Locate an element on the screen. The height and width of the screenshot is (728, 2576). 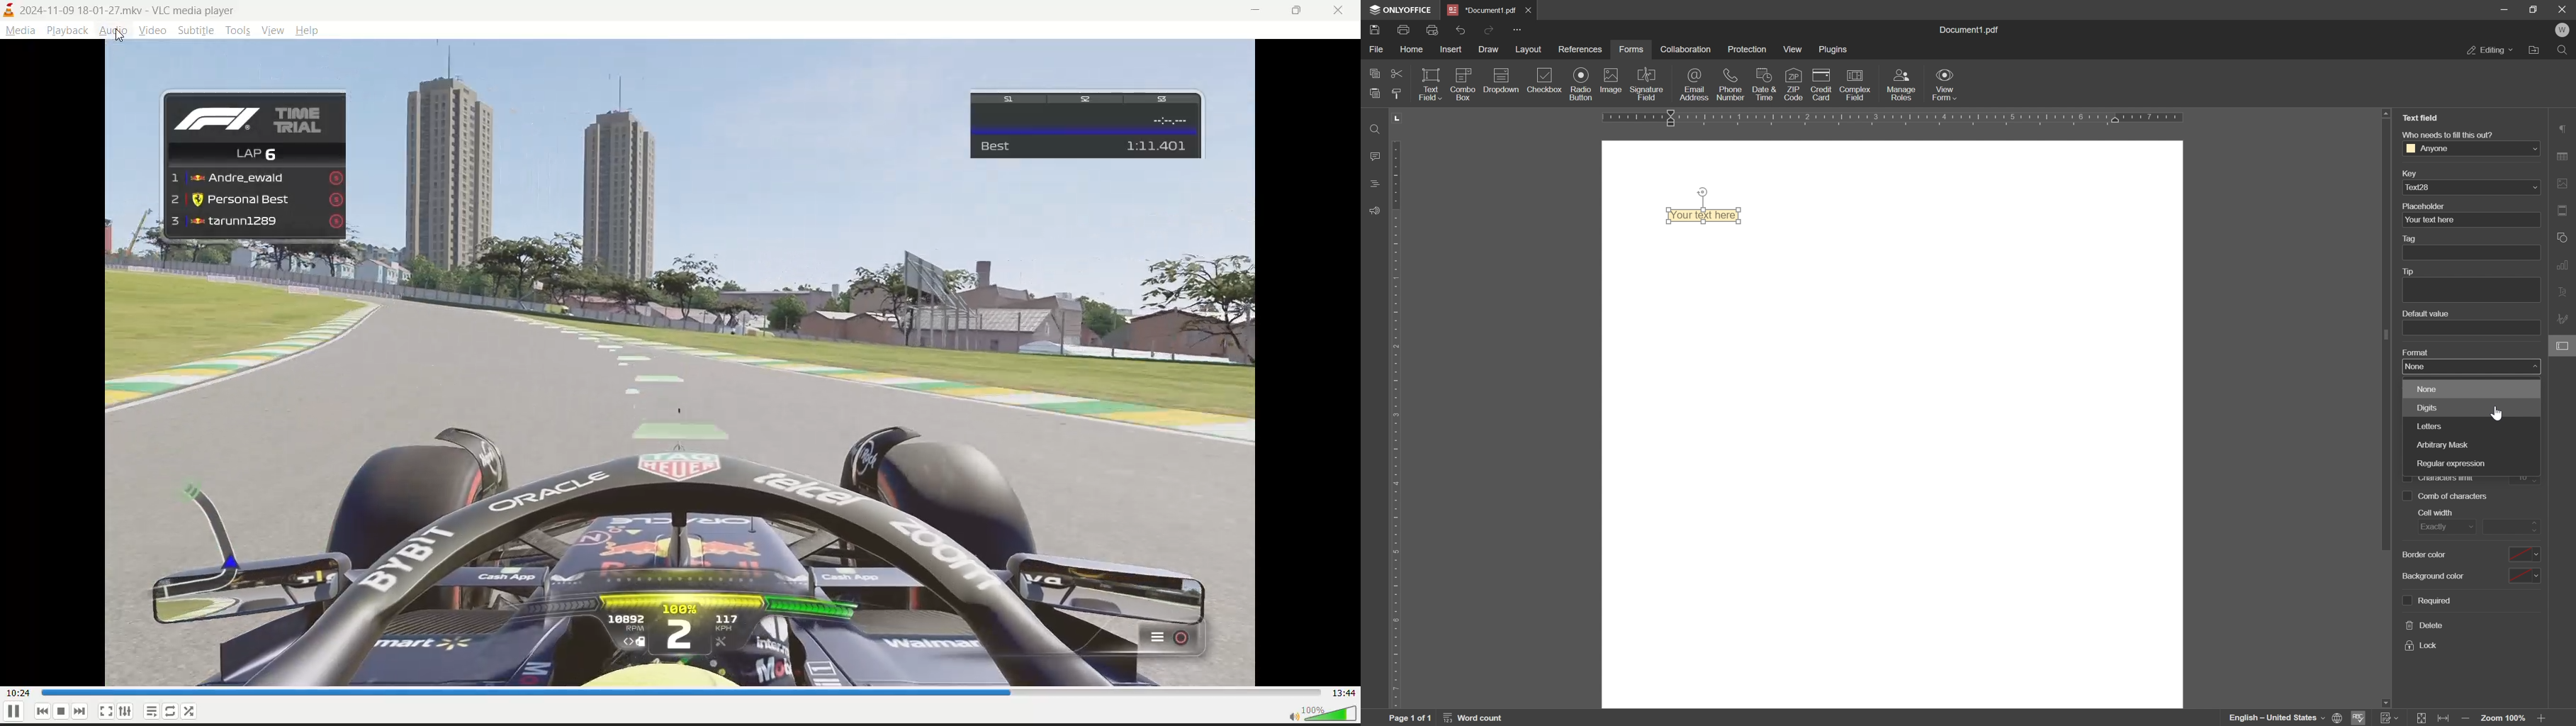
find is located at coordinates (1373, 126).